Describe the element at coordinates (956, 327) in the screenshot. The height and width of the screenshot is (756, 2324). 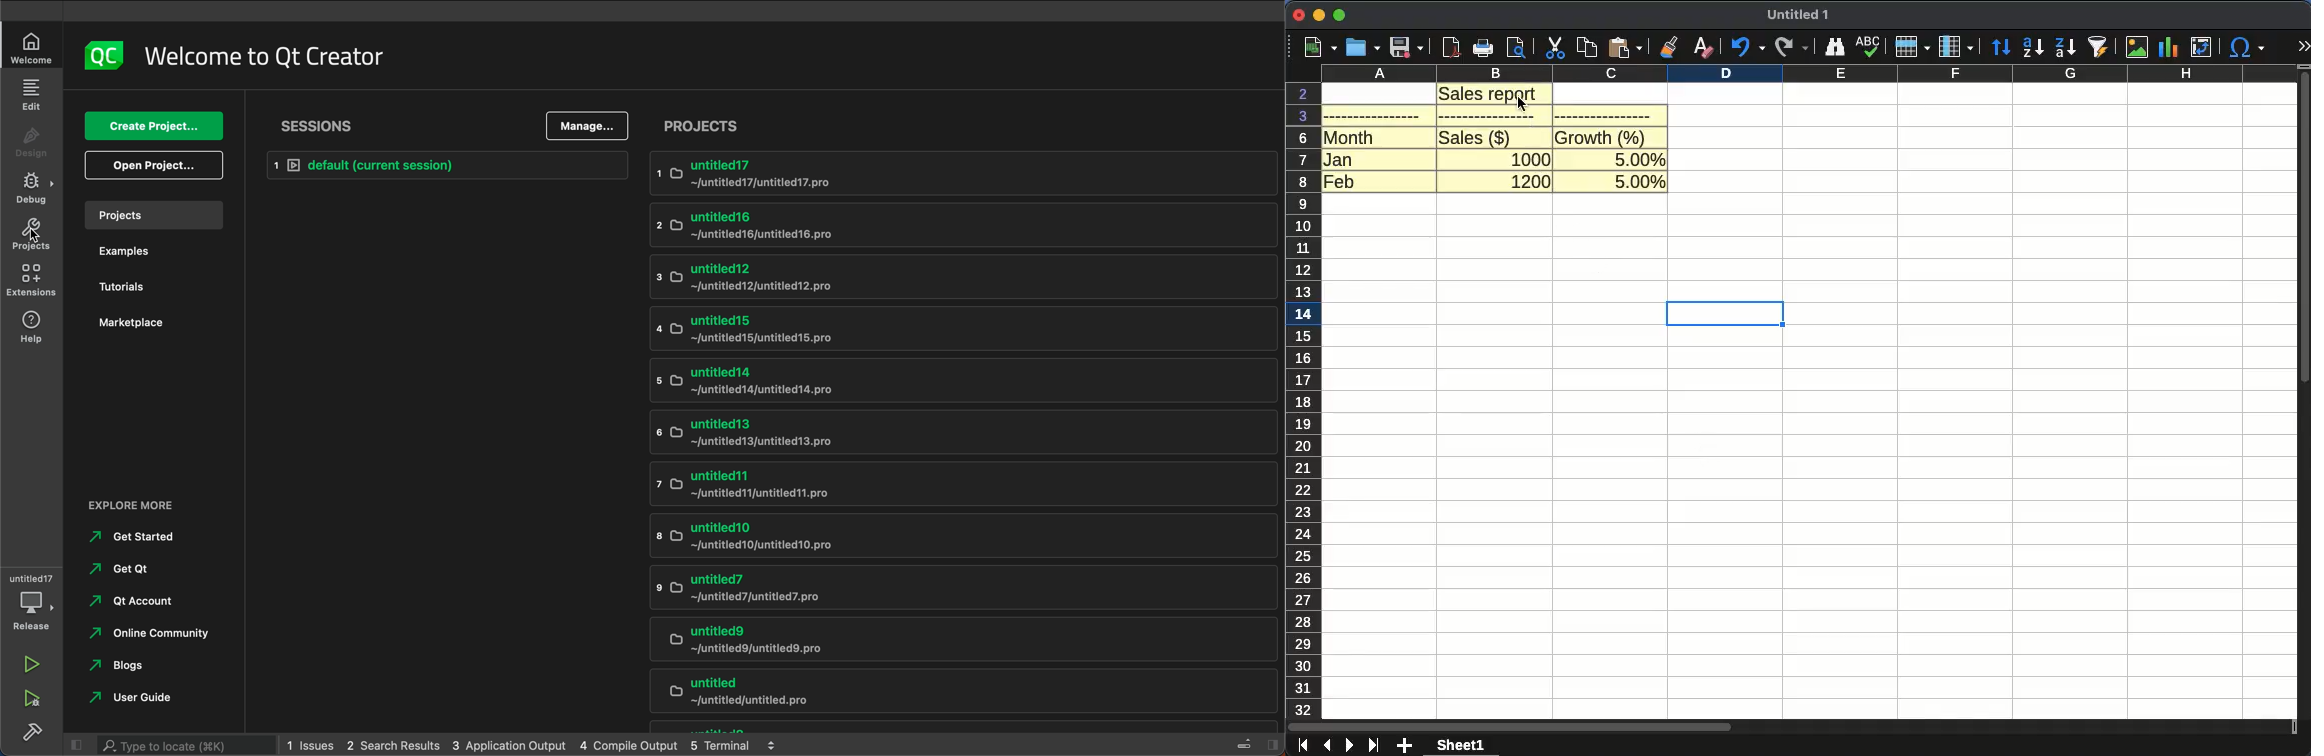
I see `untitled15` at that location.